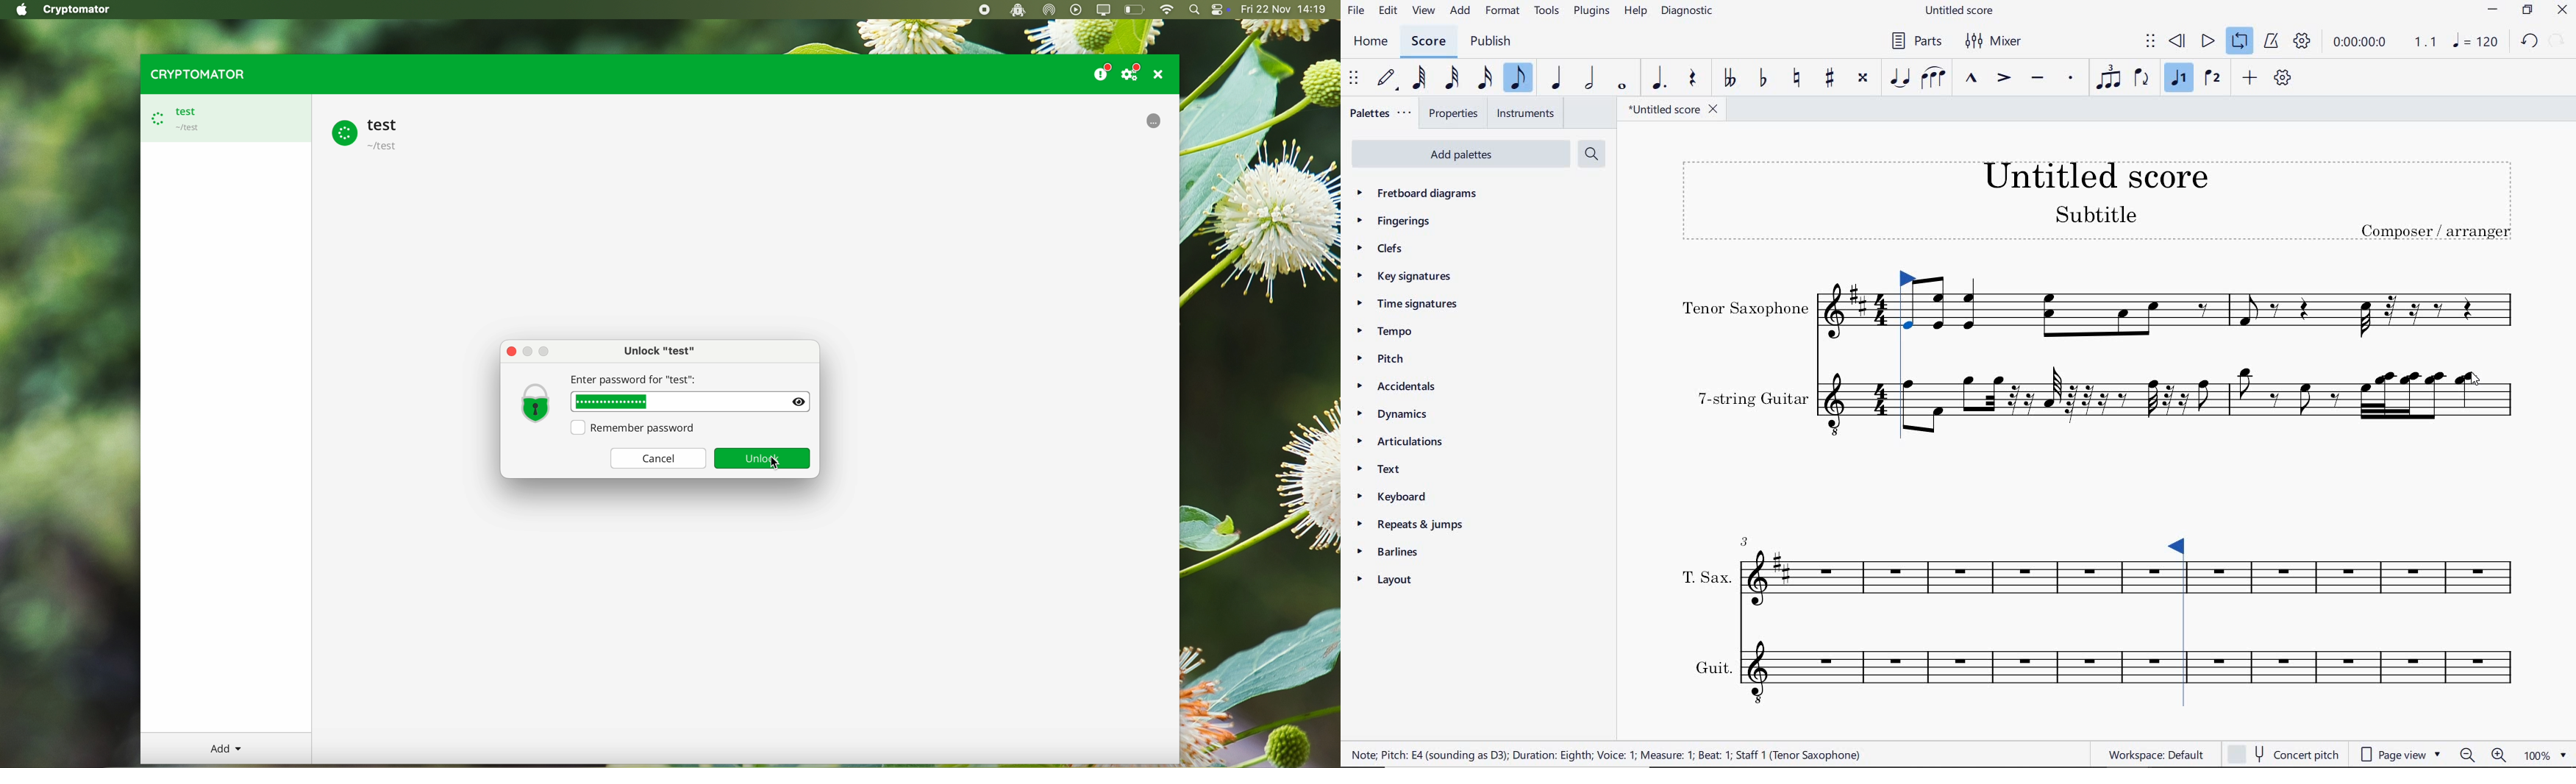 The image size is (2576, 784). What do you see at coordinates (1353, 79) in the screenshot?
I see `SELECET TO MOVE` at bounding box center [1353, 79].